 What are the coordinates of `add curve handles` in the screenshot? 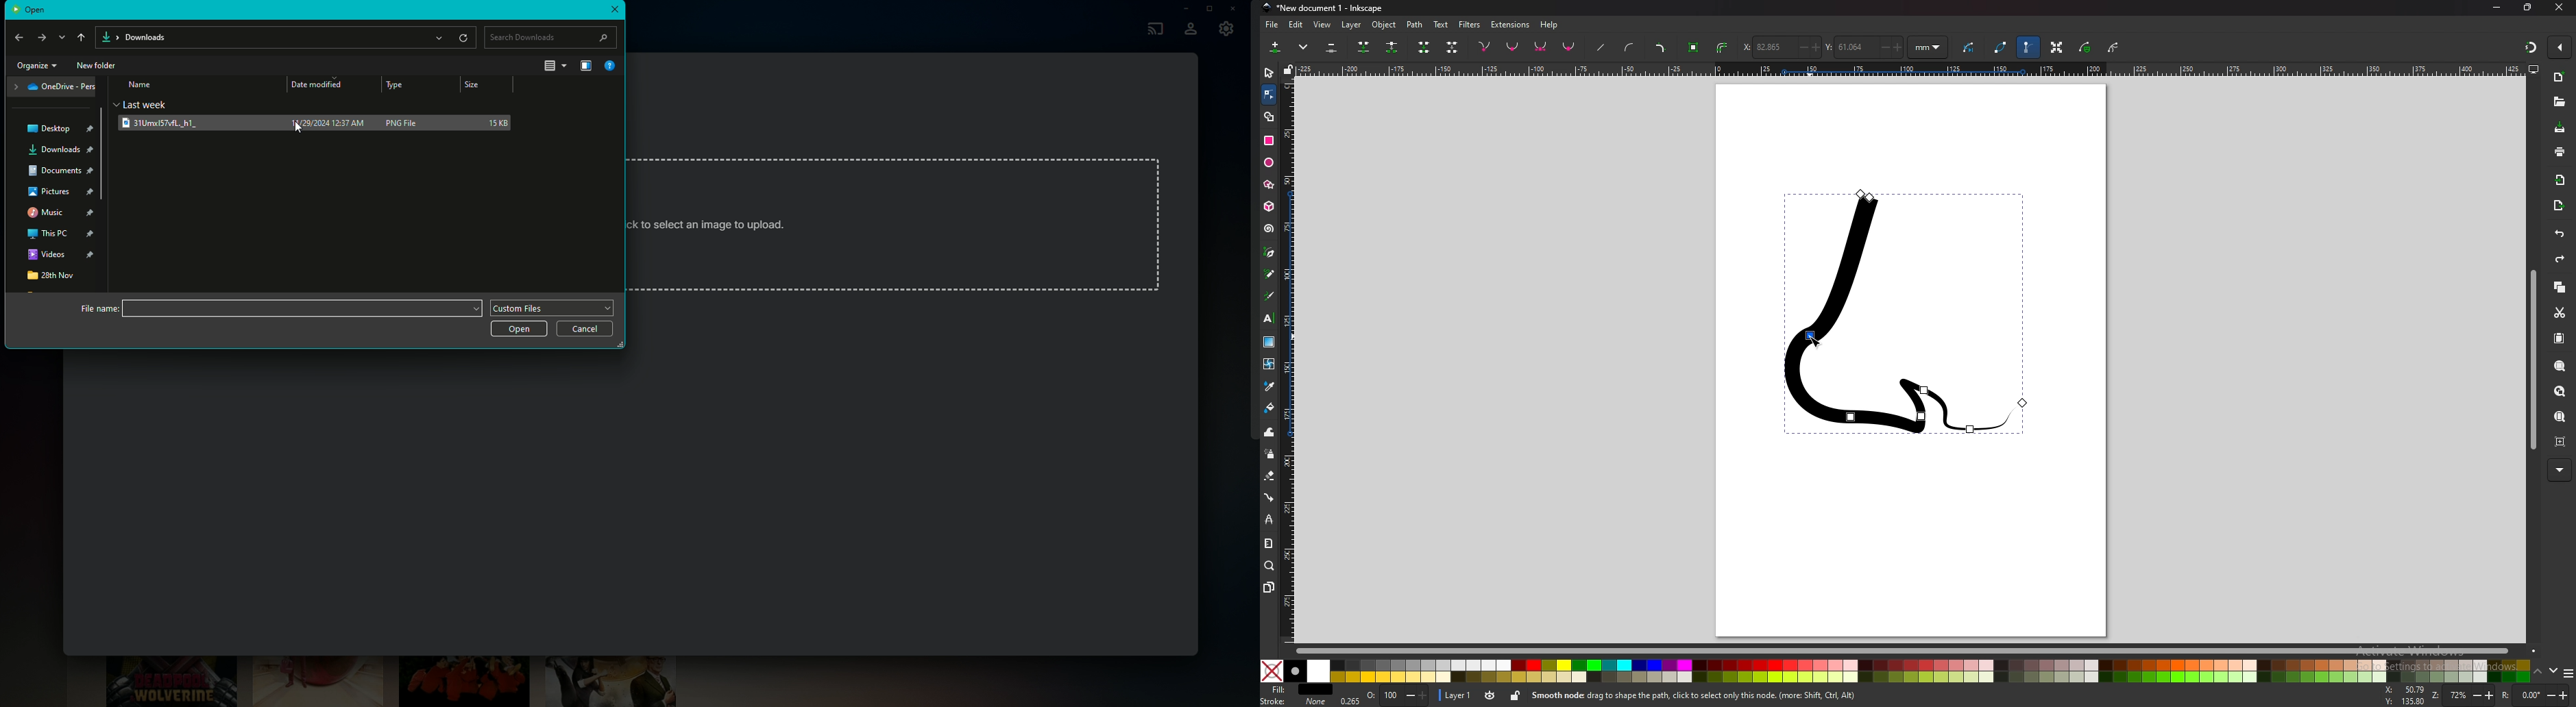 It's located at (1629, 47).